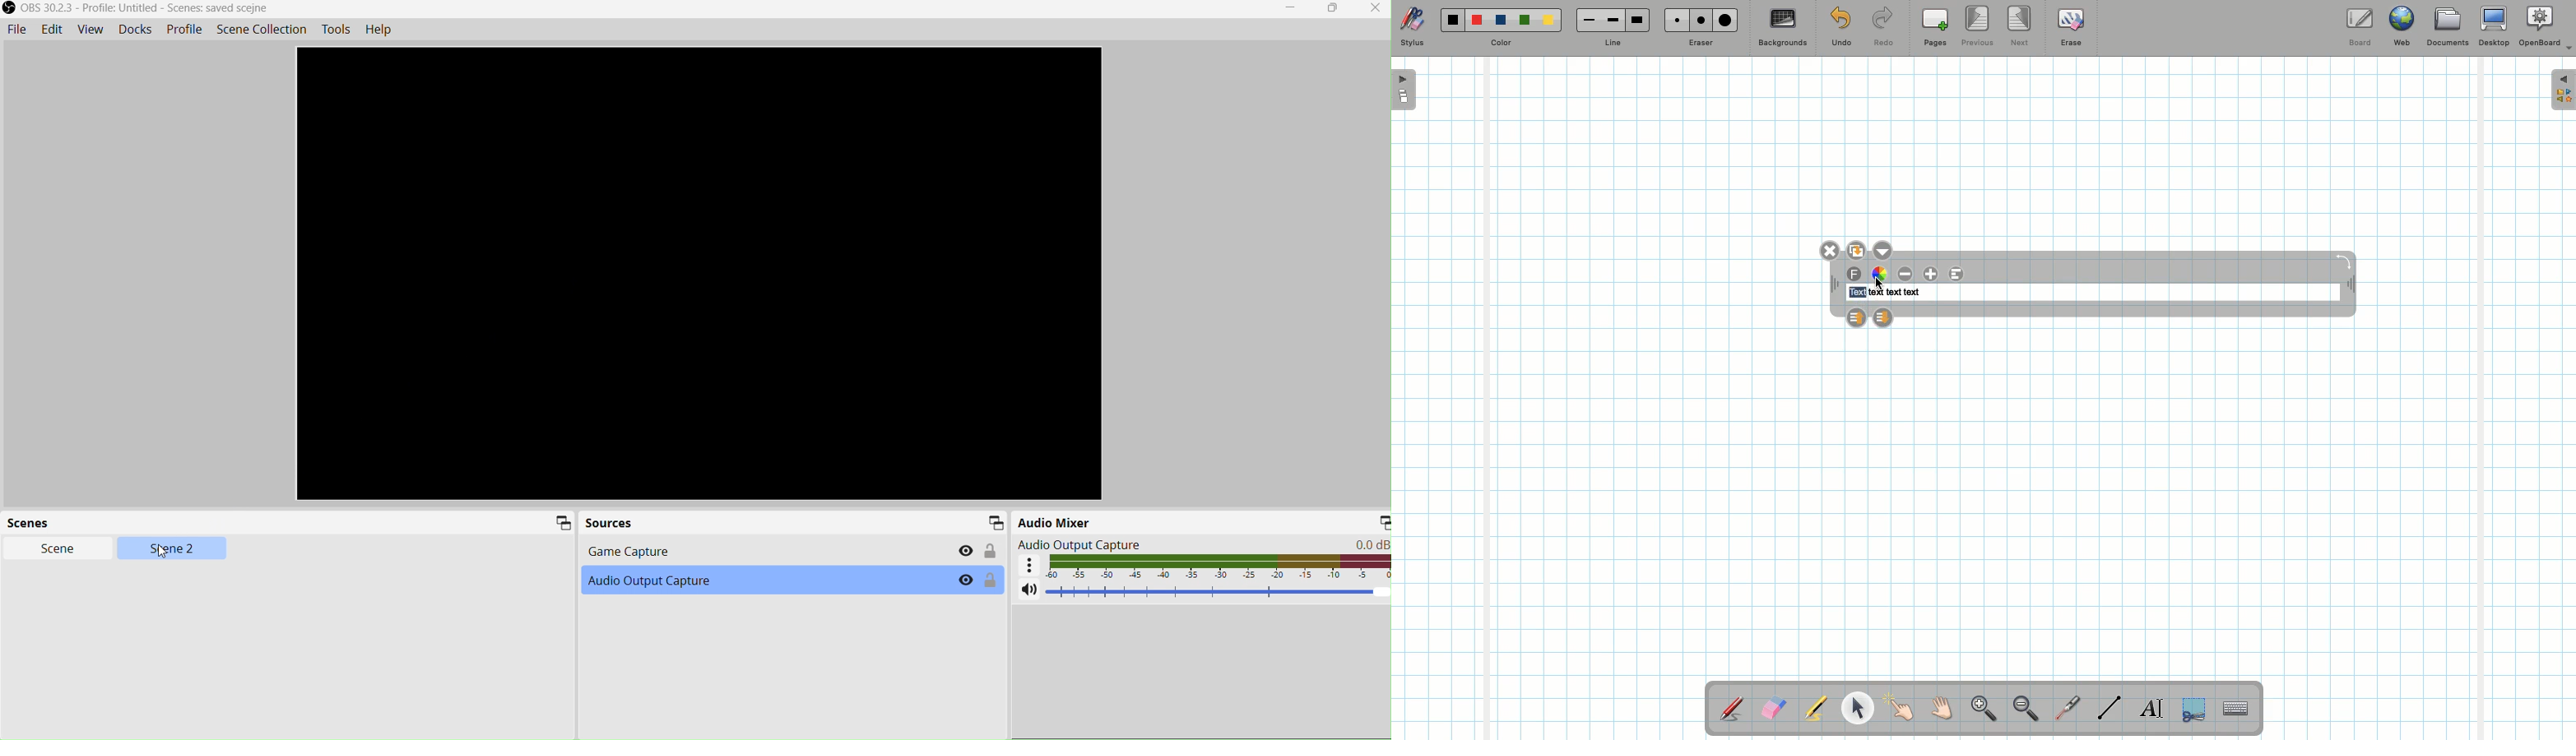 The height and width of the screenshot is (756, 2576). Describe the element at coordinates (90, 28) in the screenshot. I see `View` at that location.